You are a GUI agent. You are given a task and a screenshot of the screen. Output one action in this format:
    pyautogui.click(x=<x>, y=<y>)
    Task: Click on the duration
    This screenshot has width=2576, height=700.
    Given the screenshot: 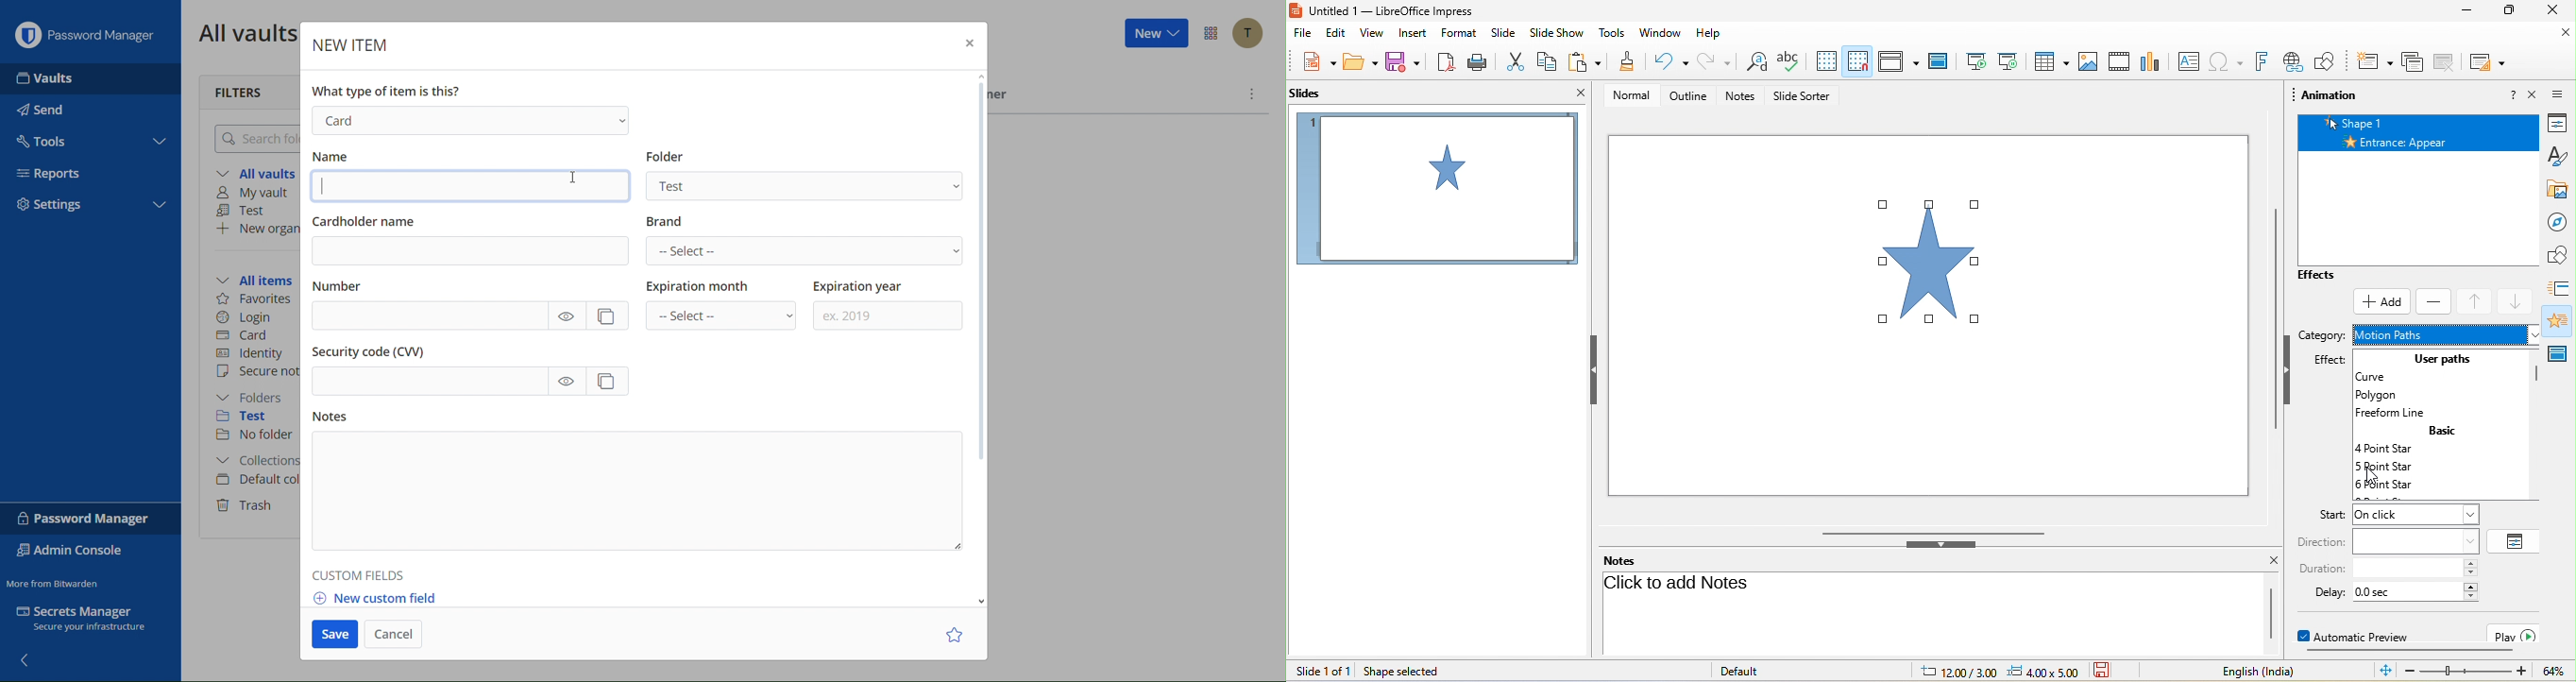 What is the action you would take?
    pyautogui.click(x=2321, y=569)
    